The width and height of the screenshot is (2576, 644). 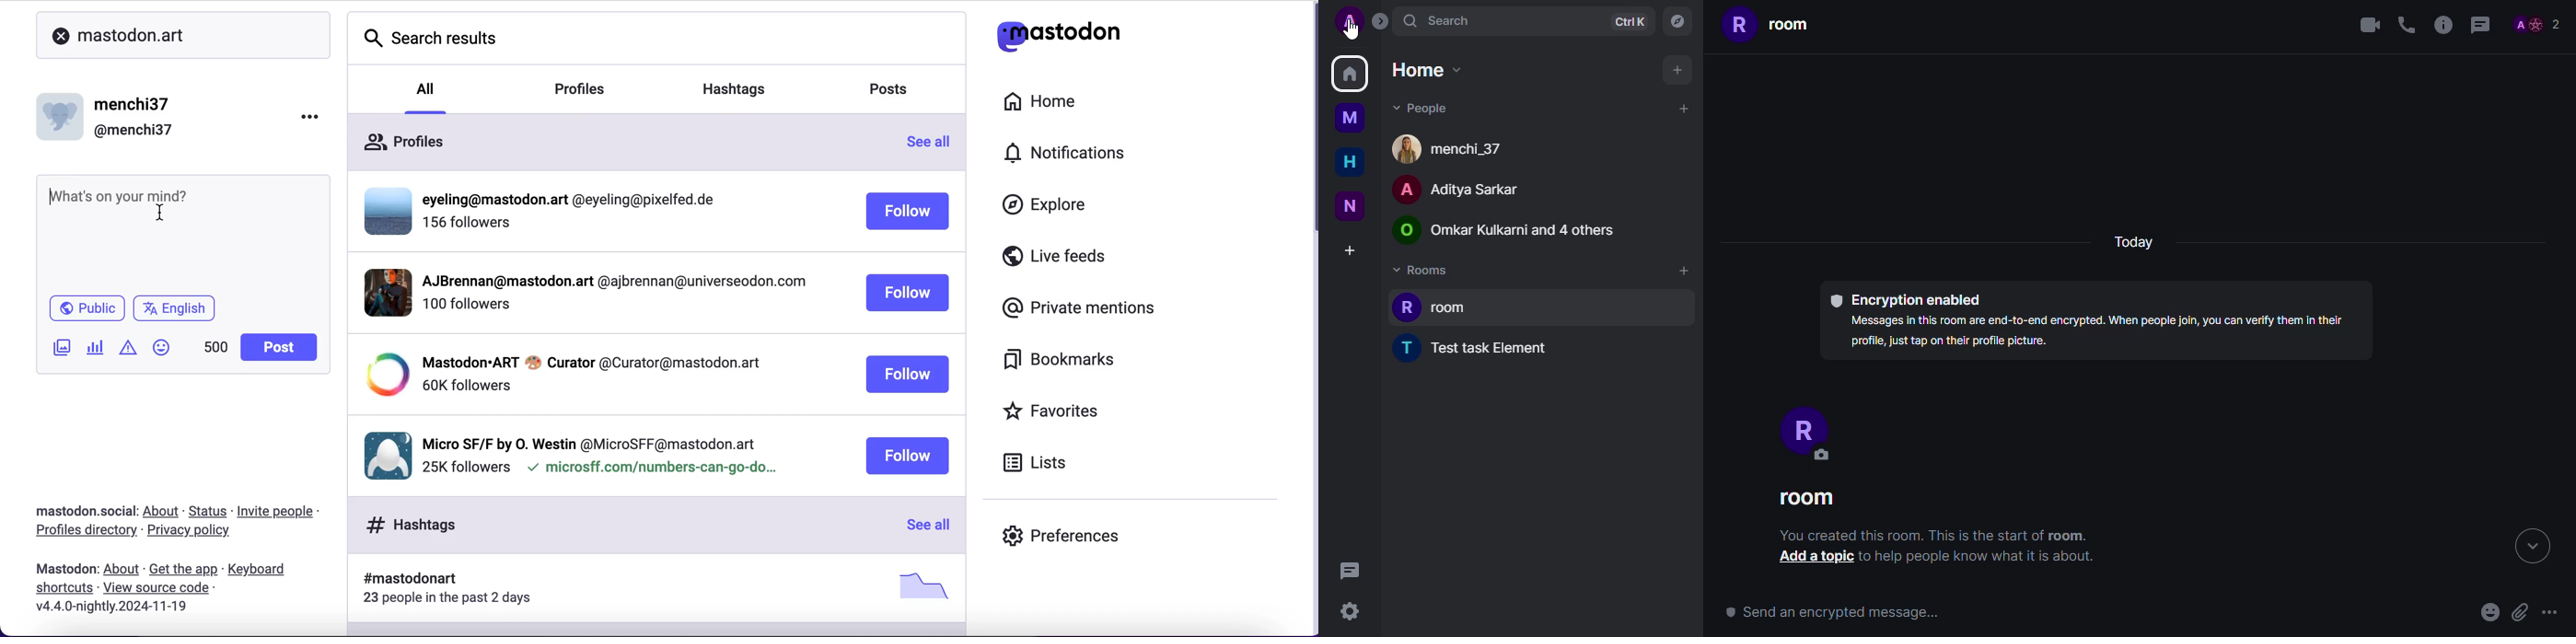 What do you see at coordinates (1816, 557) in the screenshot?
I see `add a topic button` at bounding box center [1816, 557].